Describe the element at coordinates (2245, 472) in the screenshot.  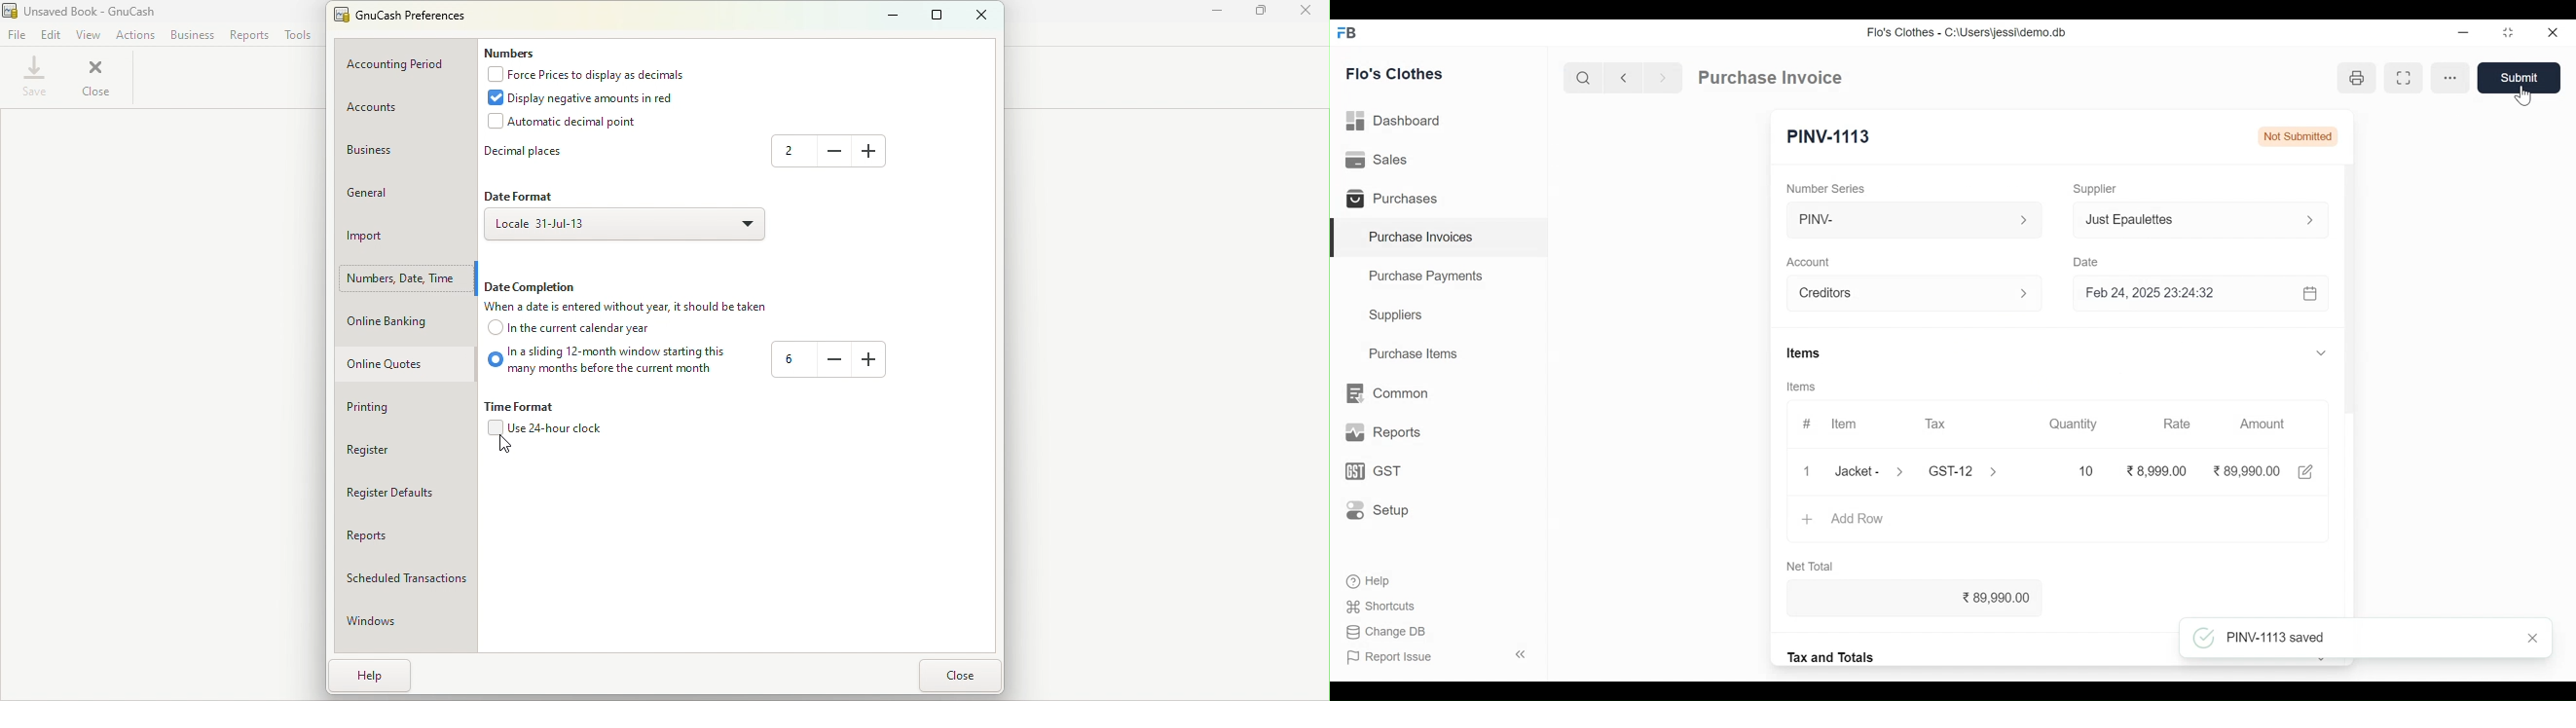
I see `89,990.00` at that location.